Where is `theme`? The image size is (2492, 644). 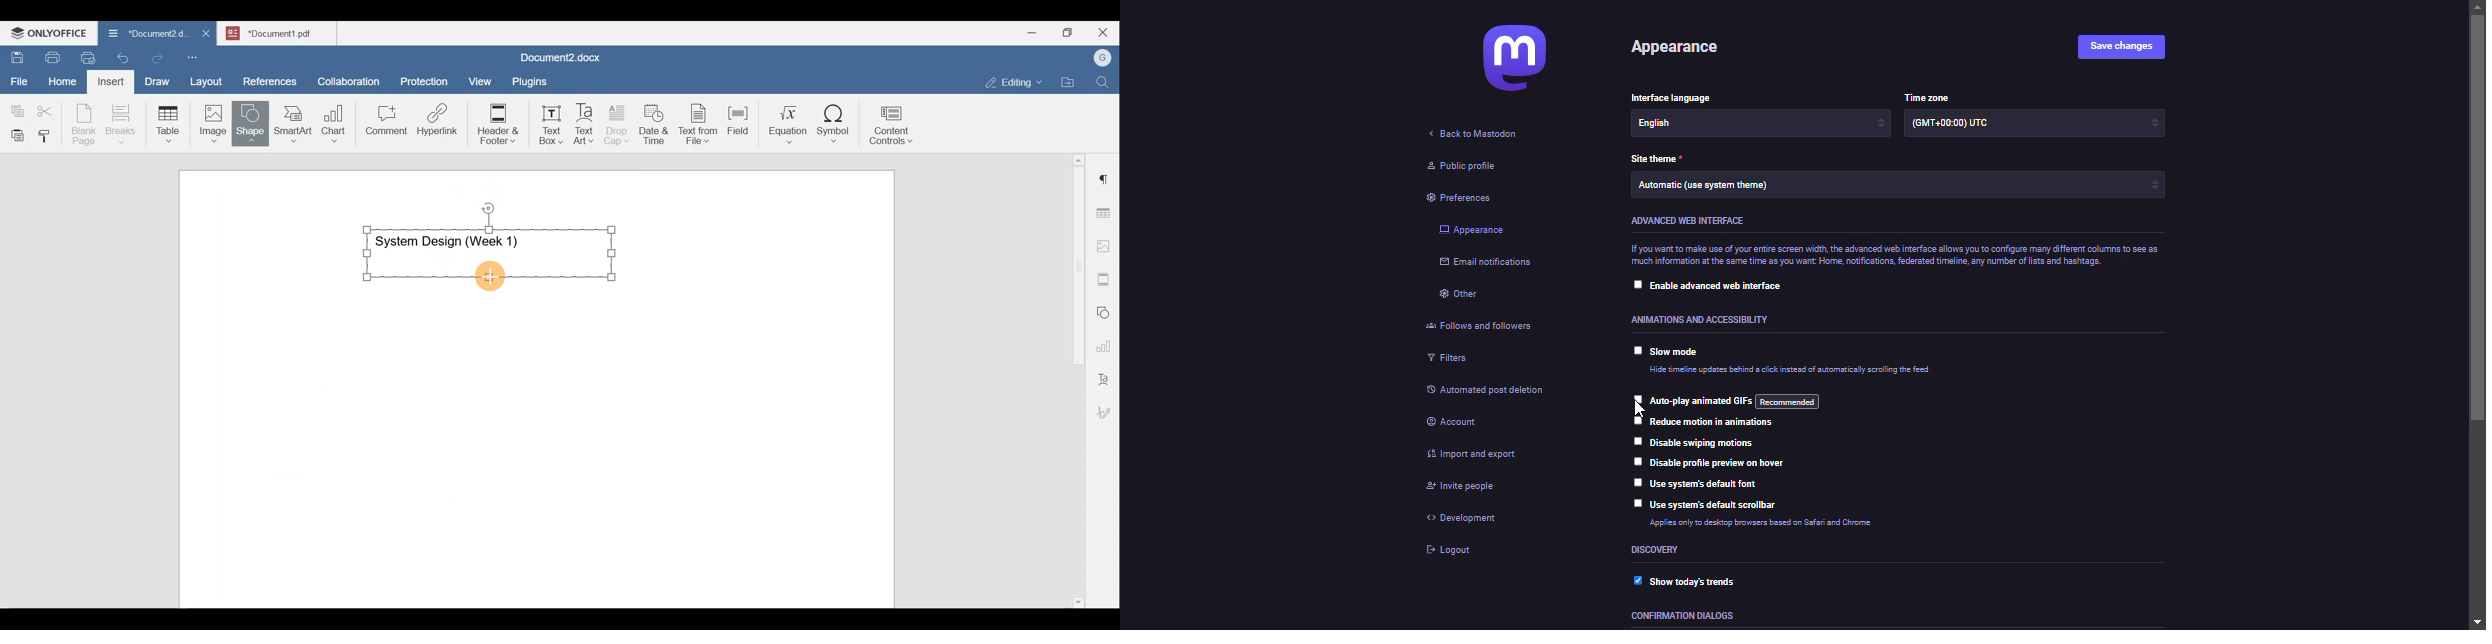 theme is located at coordinates (1714, 186).